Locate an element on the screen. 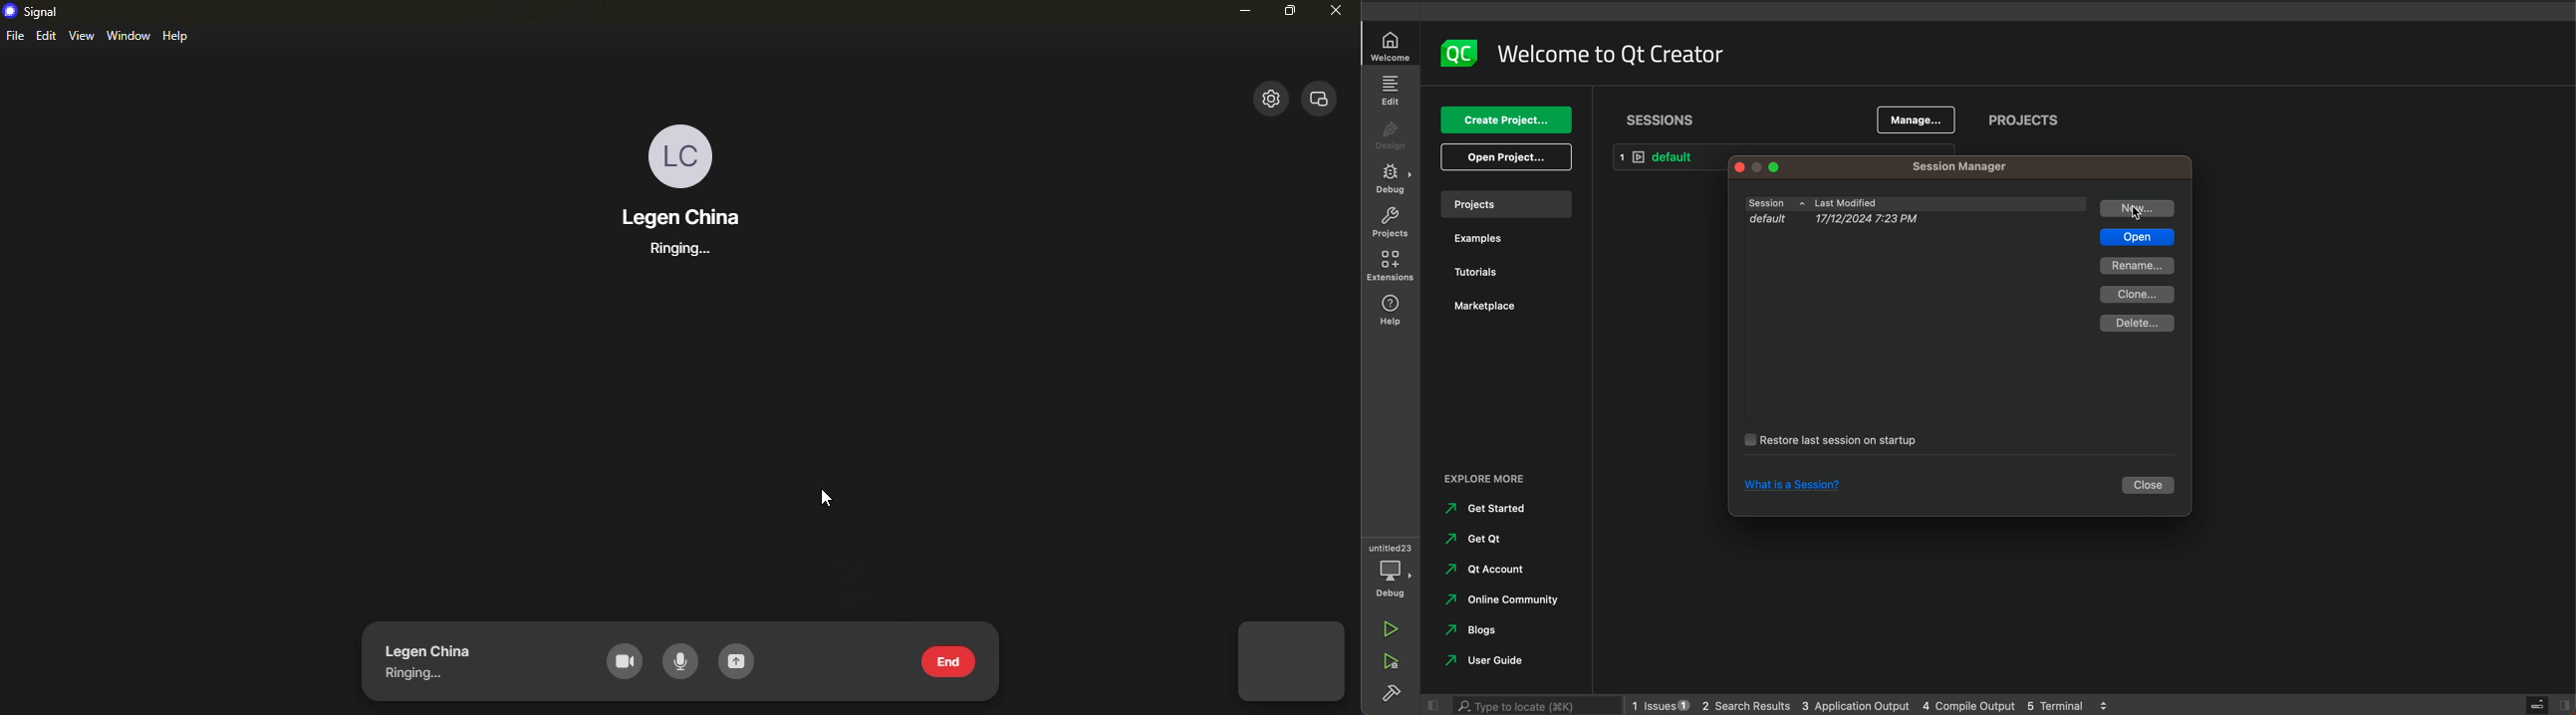  default is located at coordinates (1671, 158).